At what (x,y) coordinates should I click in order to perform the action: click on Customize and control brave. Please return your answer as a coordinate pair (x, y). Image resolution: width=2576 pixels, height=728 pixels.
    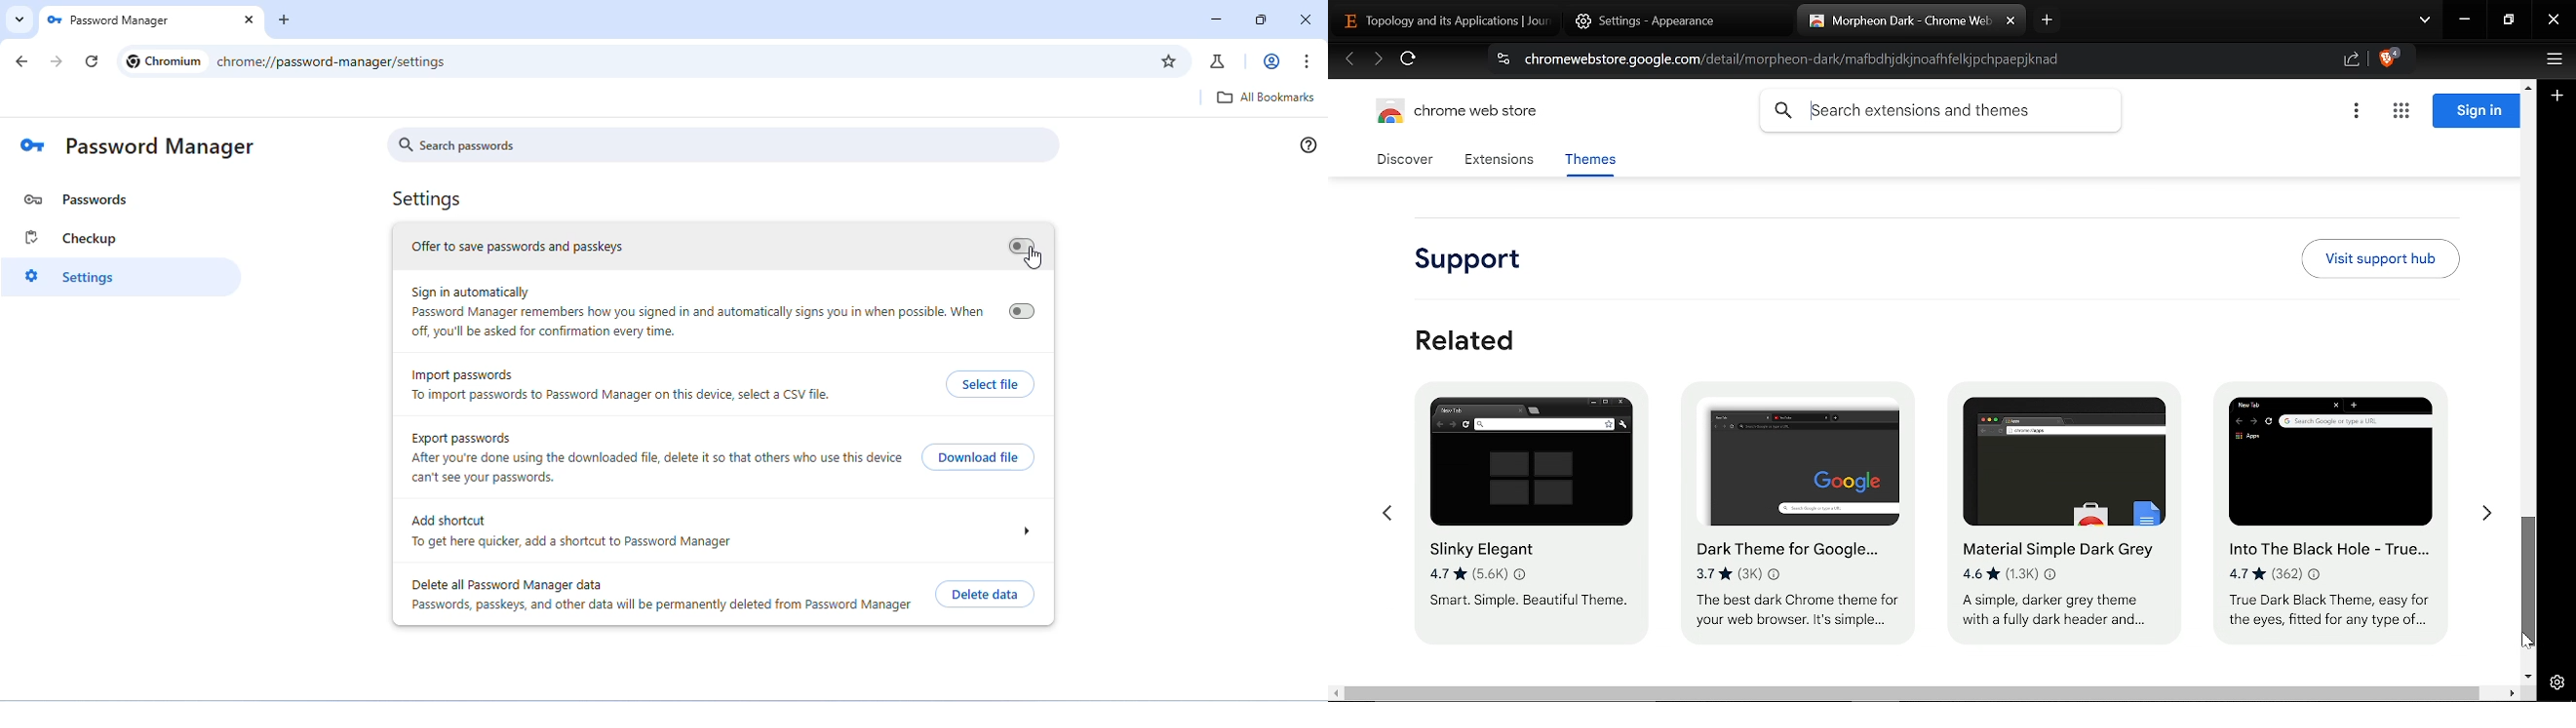
    Looking at the image, I should click on (2552, 61).